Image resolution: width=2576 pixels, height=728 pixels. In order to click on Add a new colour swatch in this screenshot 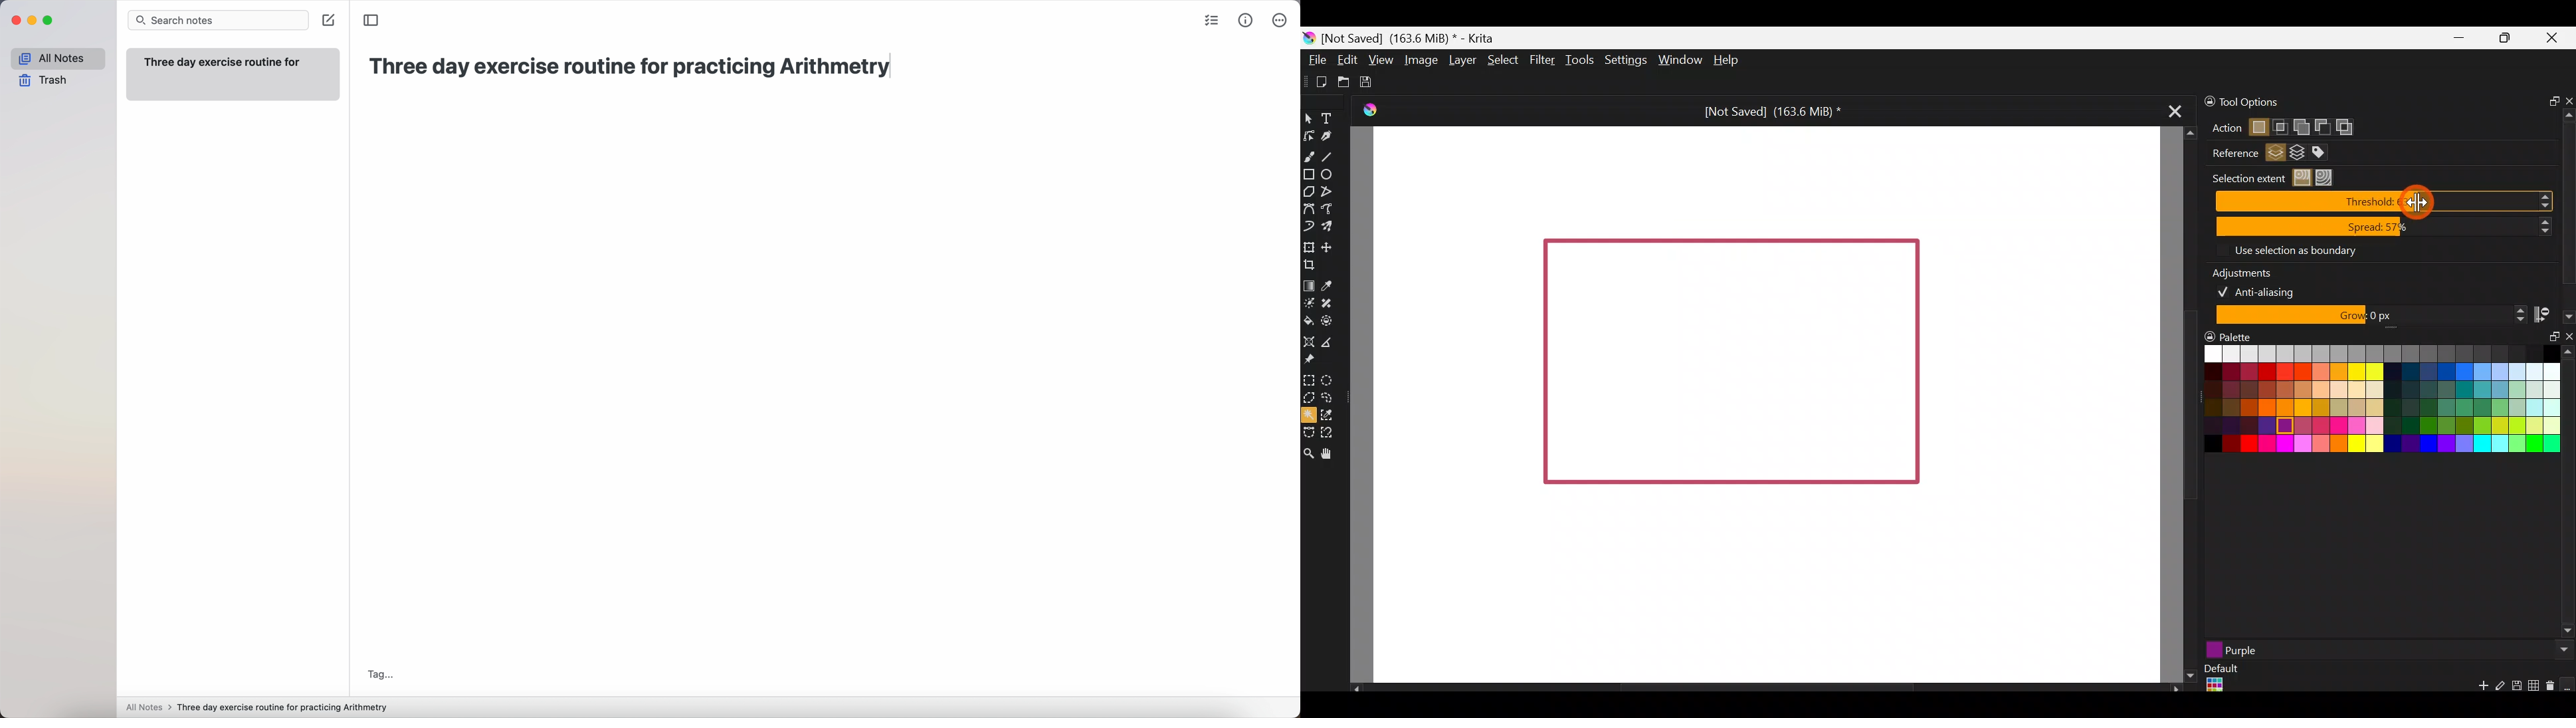, I will do `click(2476, 689)`.